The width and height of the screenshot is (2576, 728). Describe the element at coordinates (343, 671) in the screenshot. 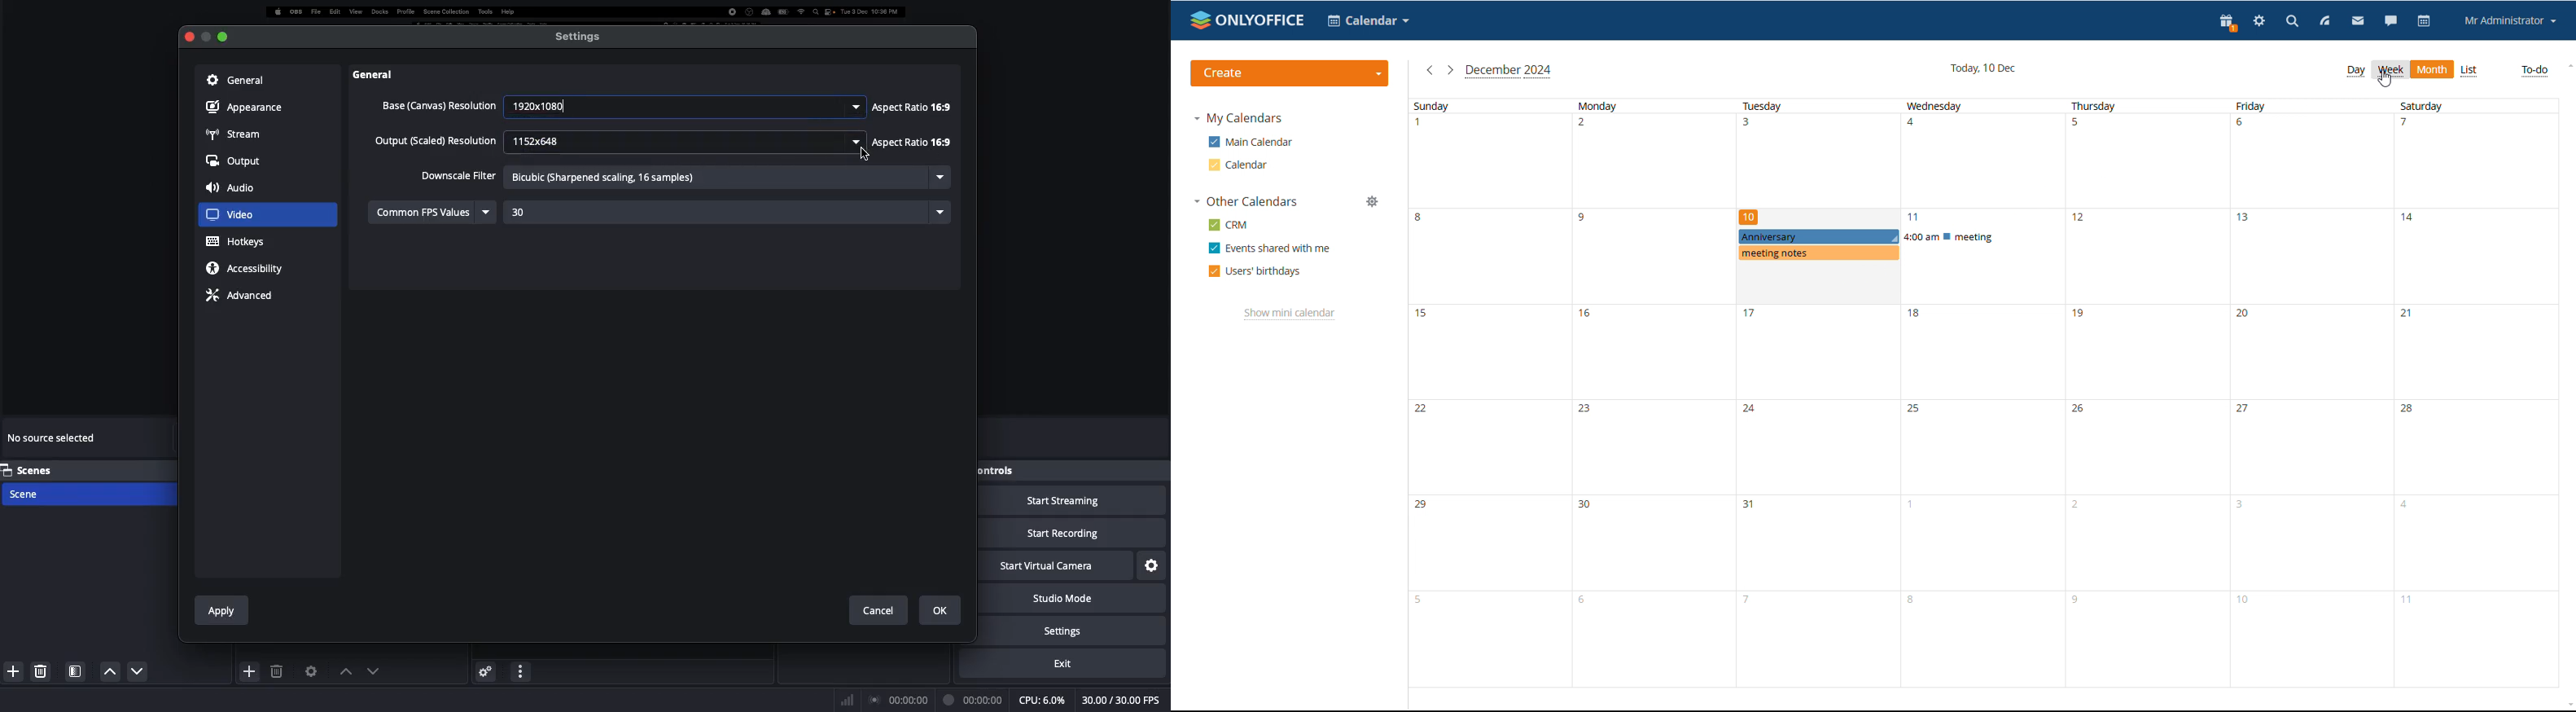

I see `Move up` at that location.